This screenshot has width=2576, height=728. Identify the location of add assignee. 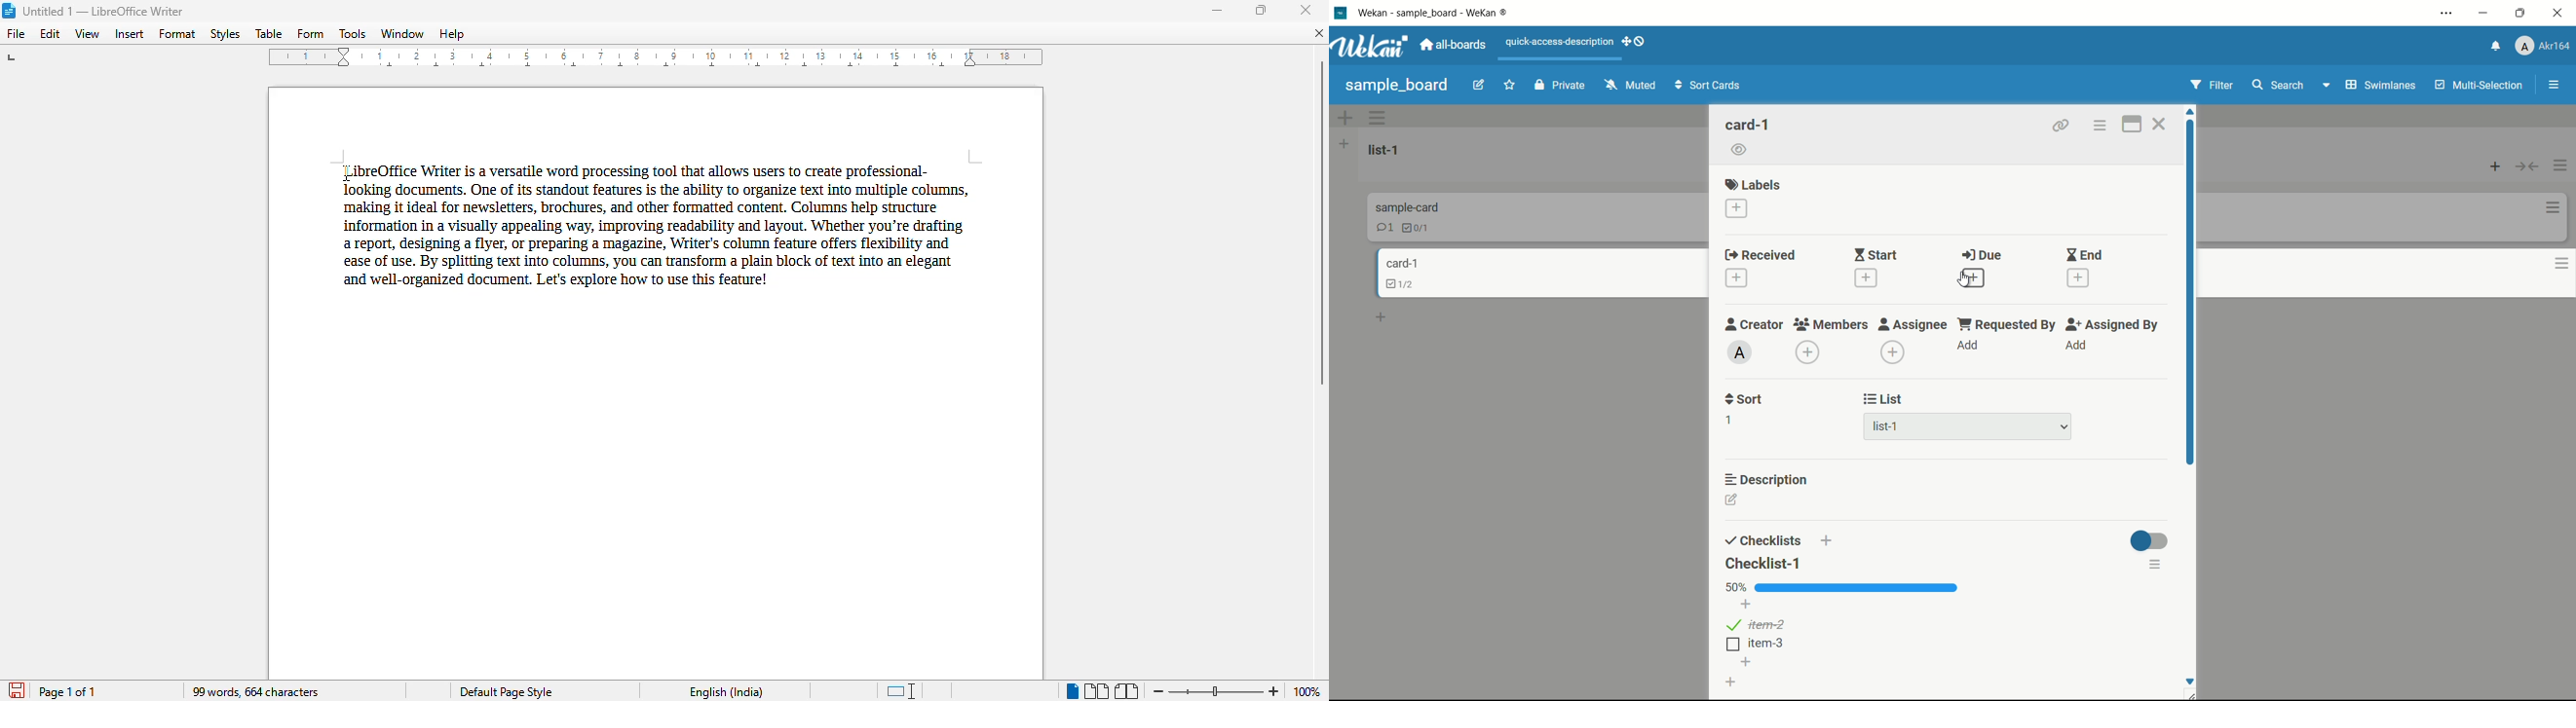
(1895, 352).